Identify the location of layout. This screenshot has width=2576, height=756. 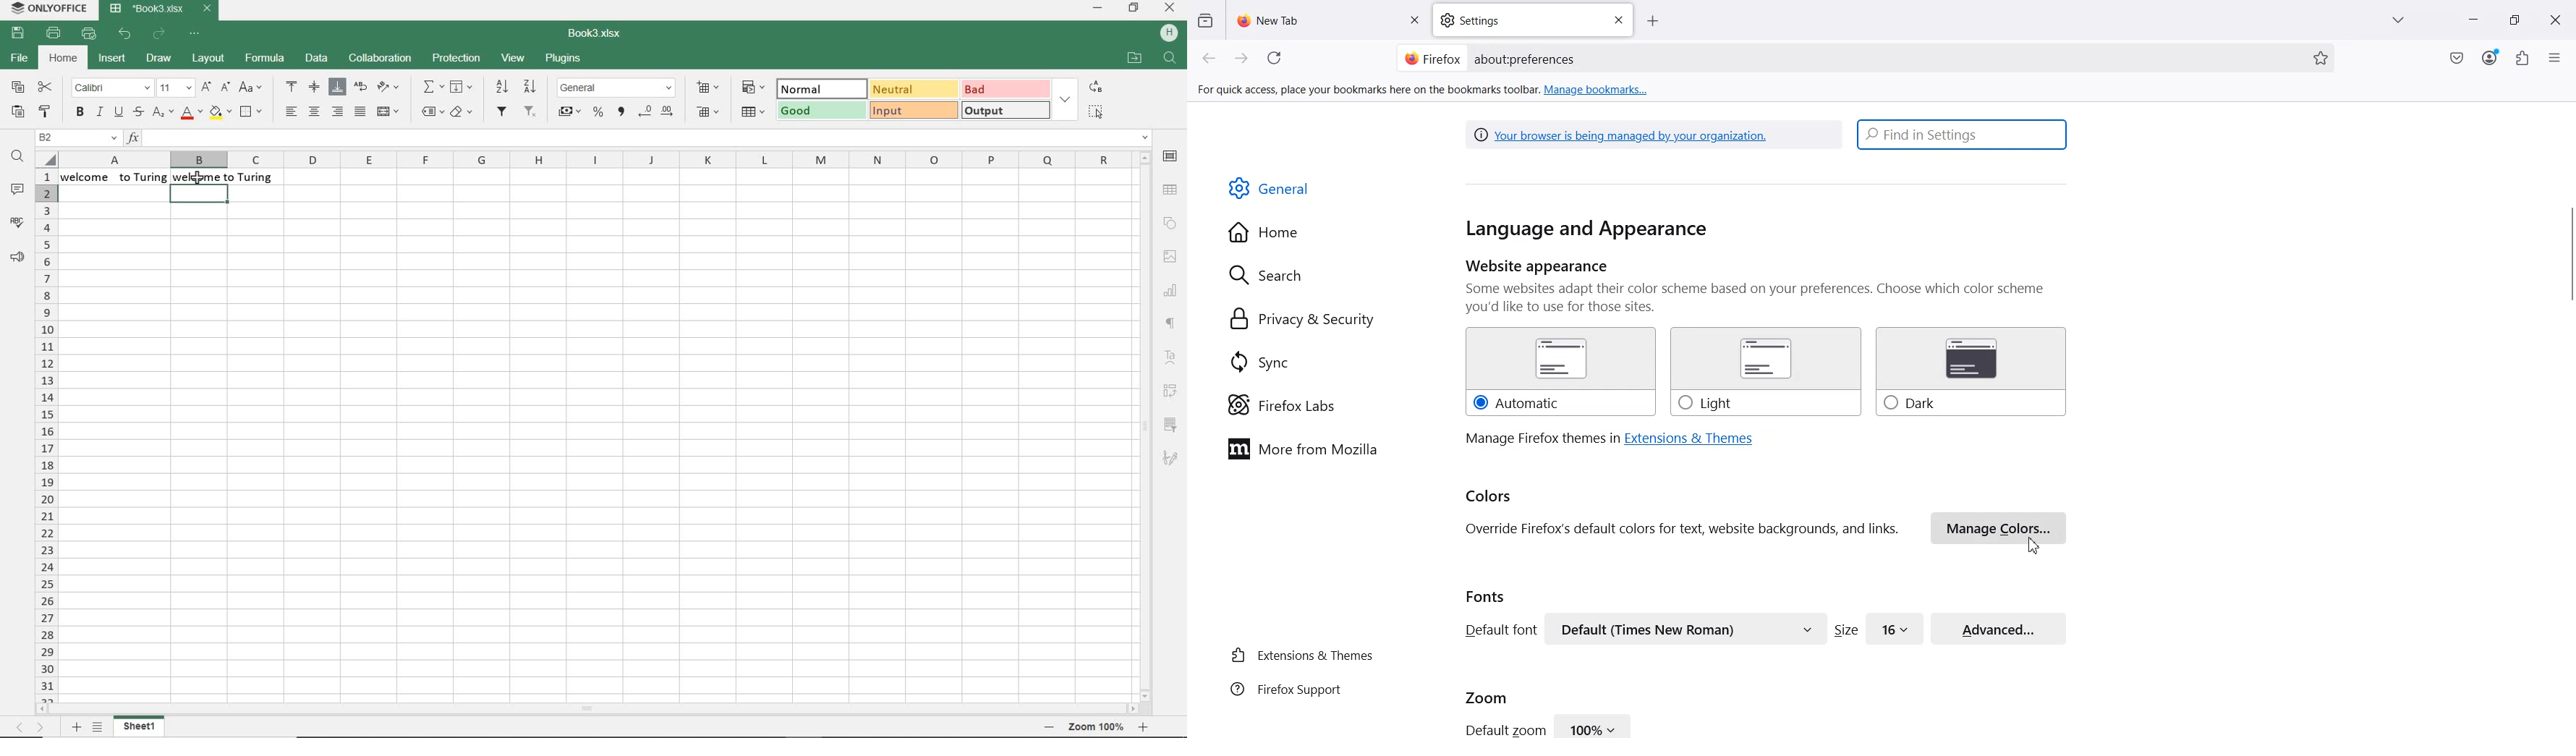
(210, 59).